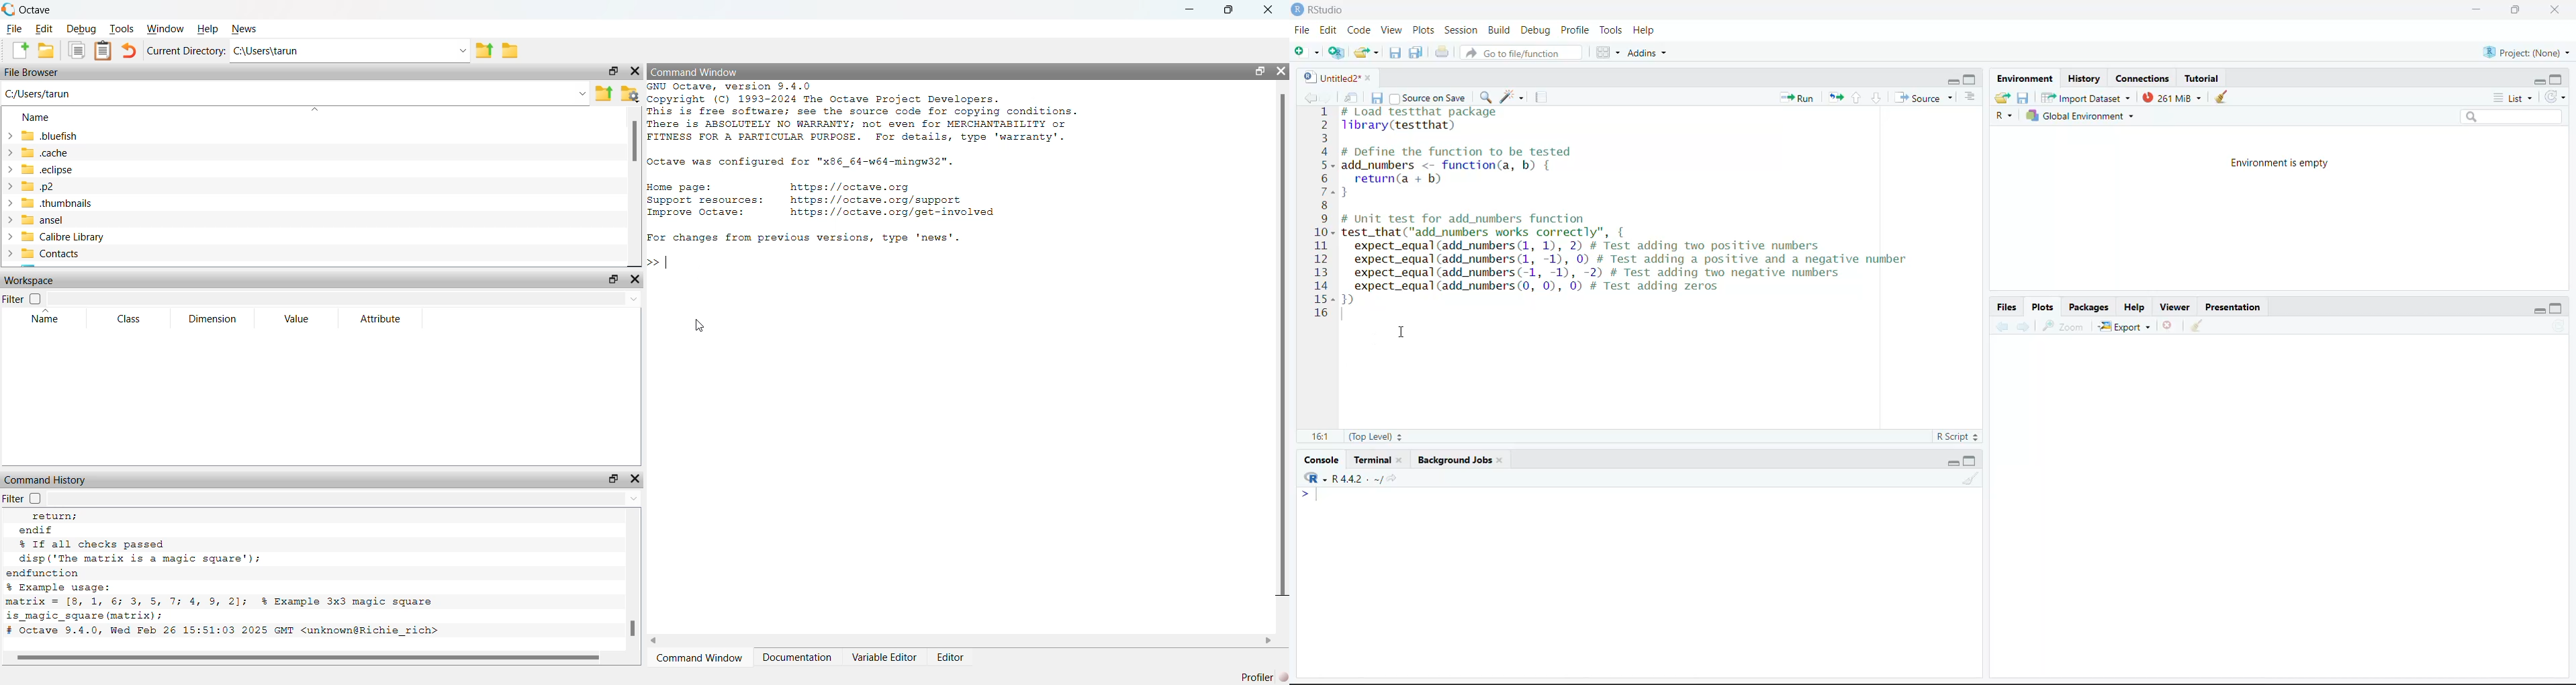 The image size is (2576, 700). Describe the element at coordinates (1925, 97) in the screenshot. I see `Source` at that location.